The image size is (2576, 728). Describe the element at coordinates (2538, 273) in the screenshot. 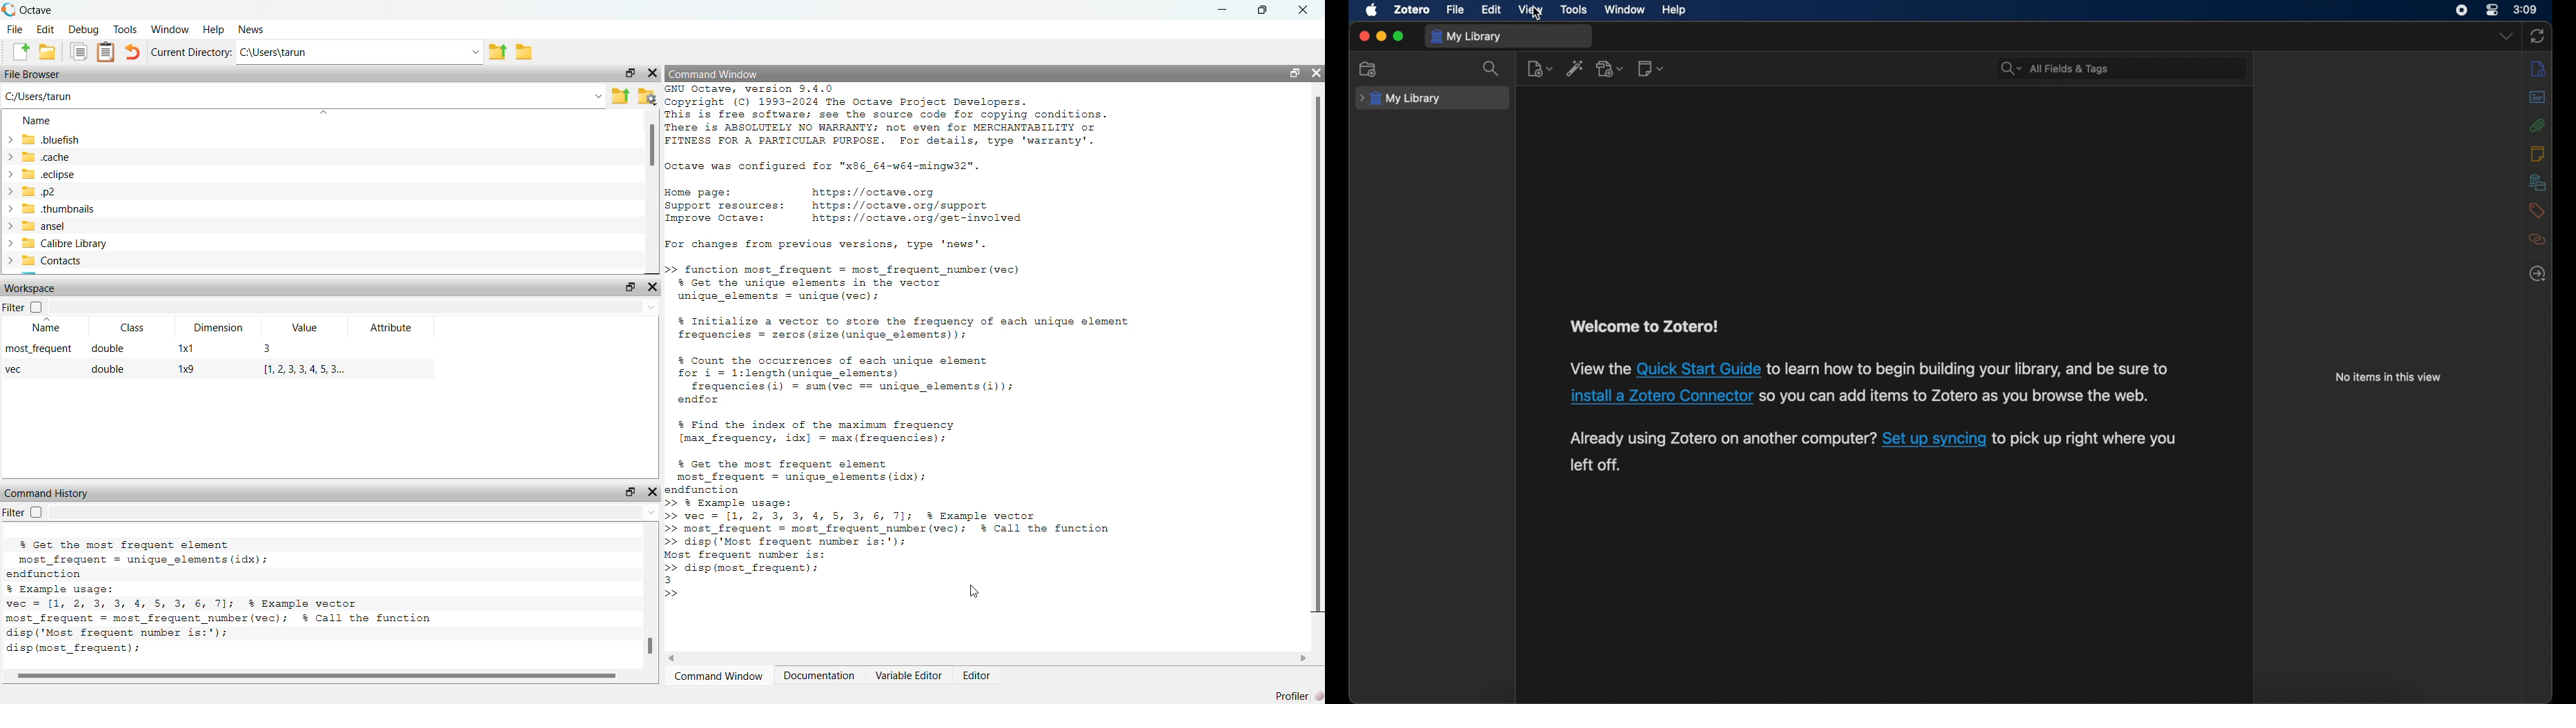

I see `locate` at that location.